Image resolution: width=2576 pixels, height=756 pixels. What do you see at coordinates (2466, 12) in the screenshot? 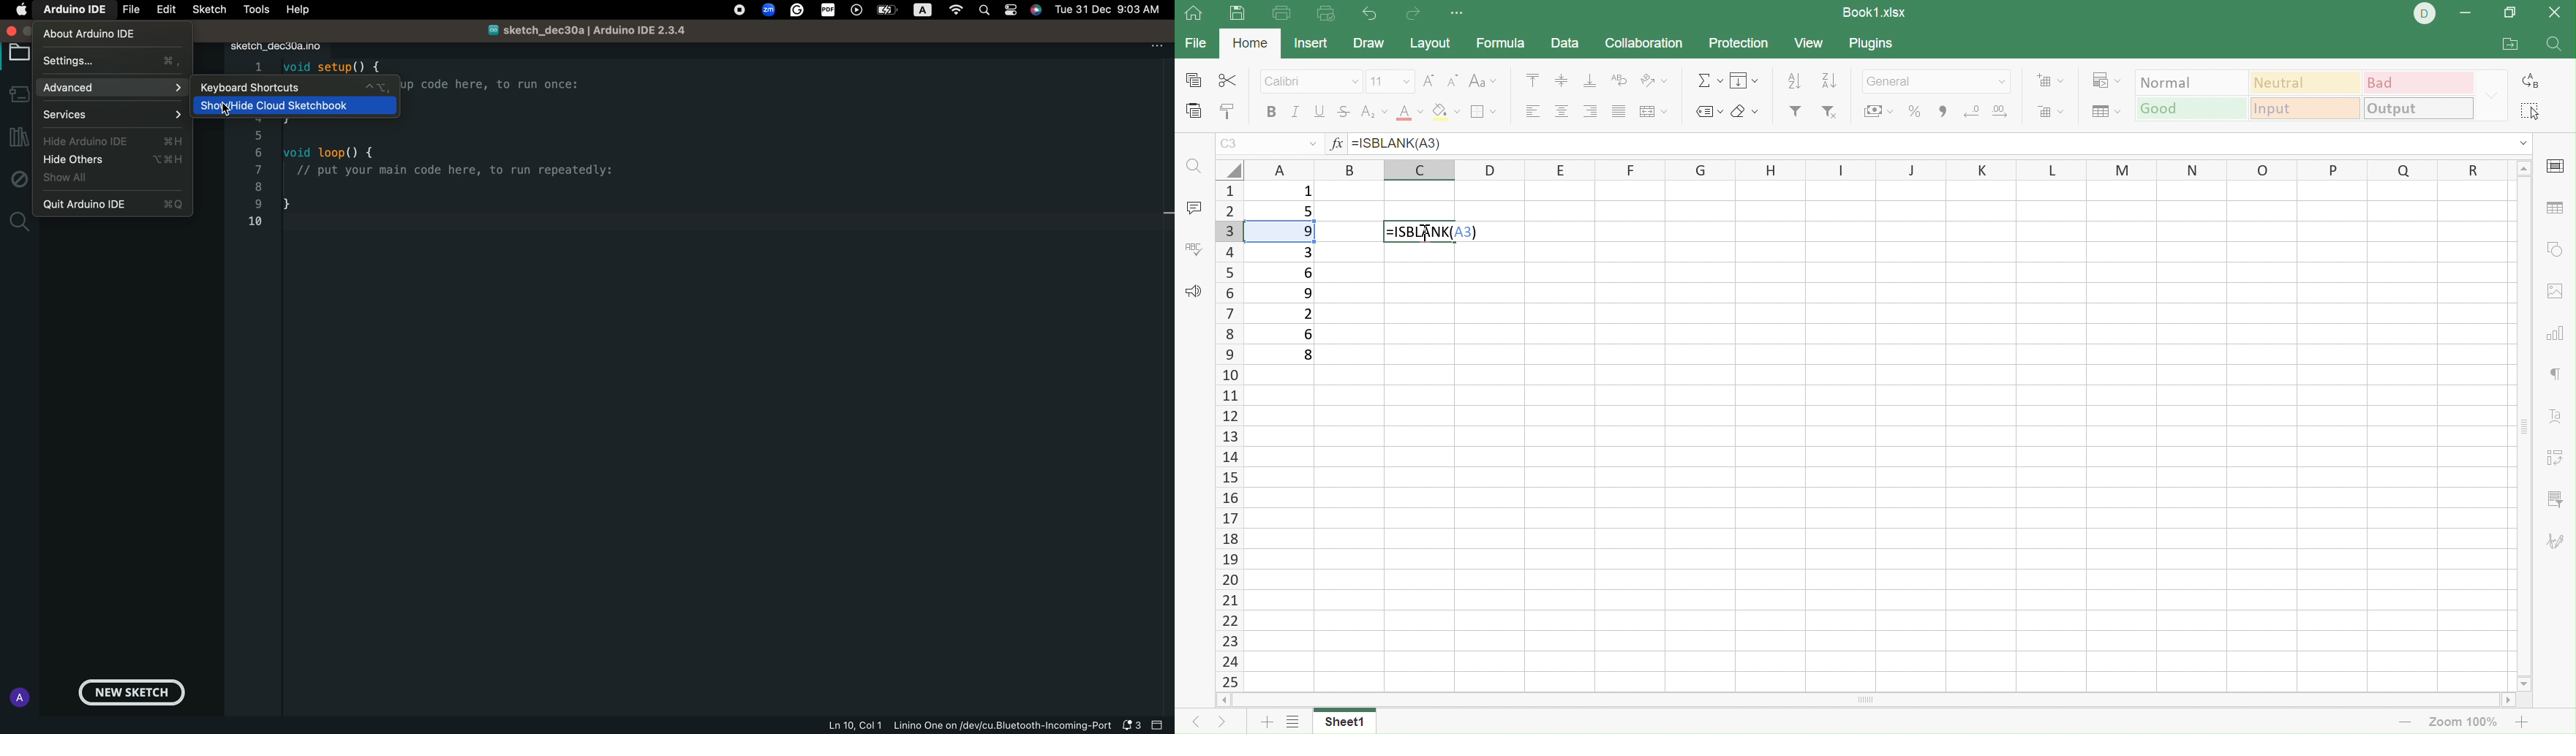
I see `Minimize` at bounding box center [2466, 12].